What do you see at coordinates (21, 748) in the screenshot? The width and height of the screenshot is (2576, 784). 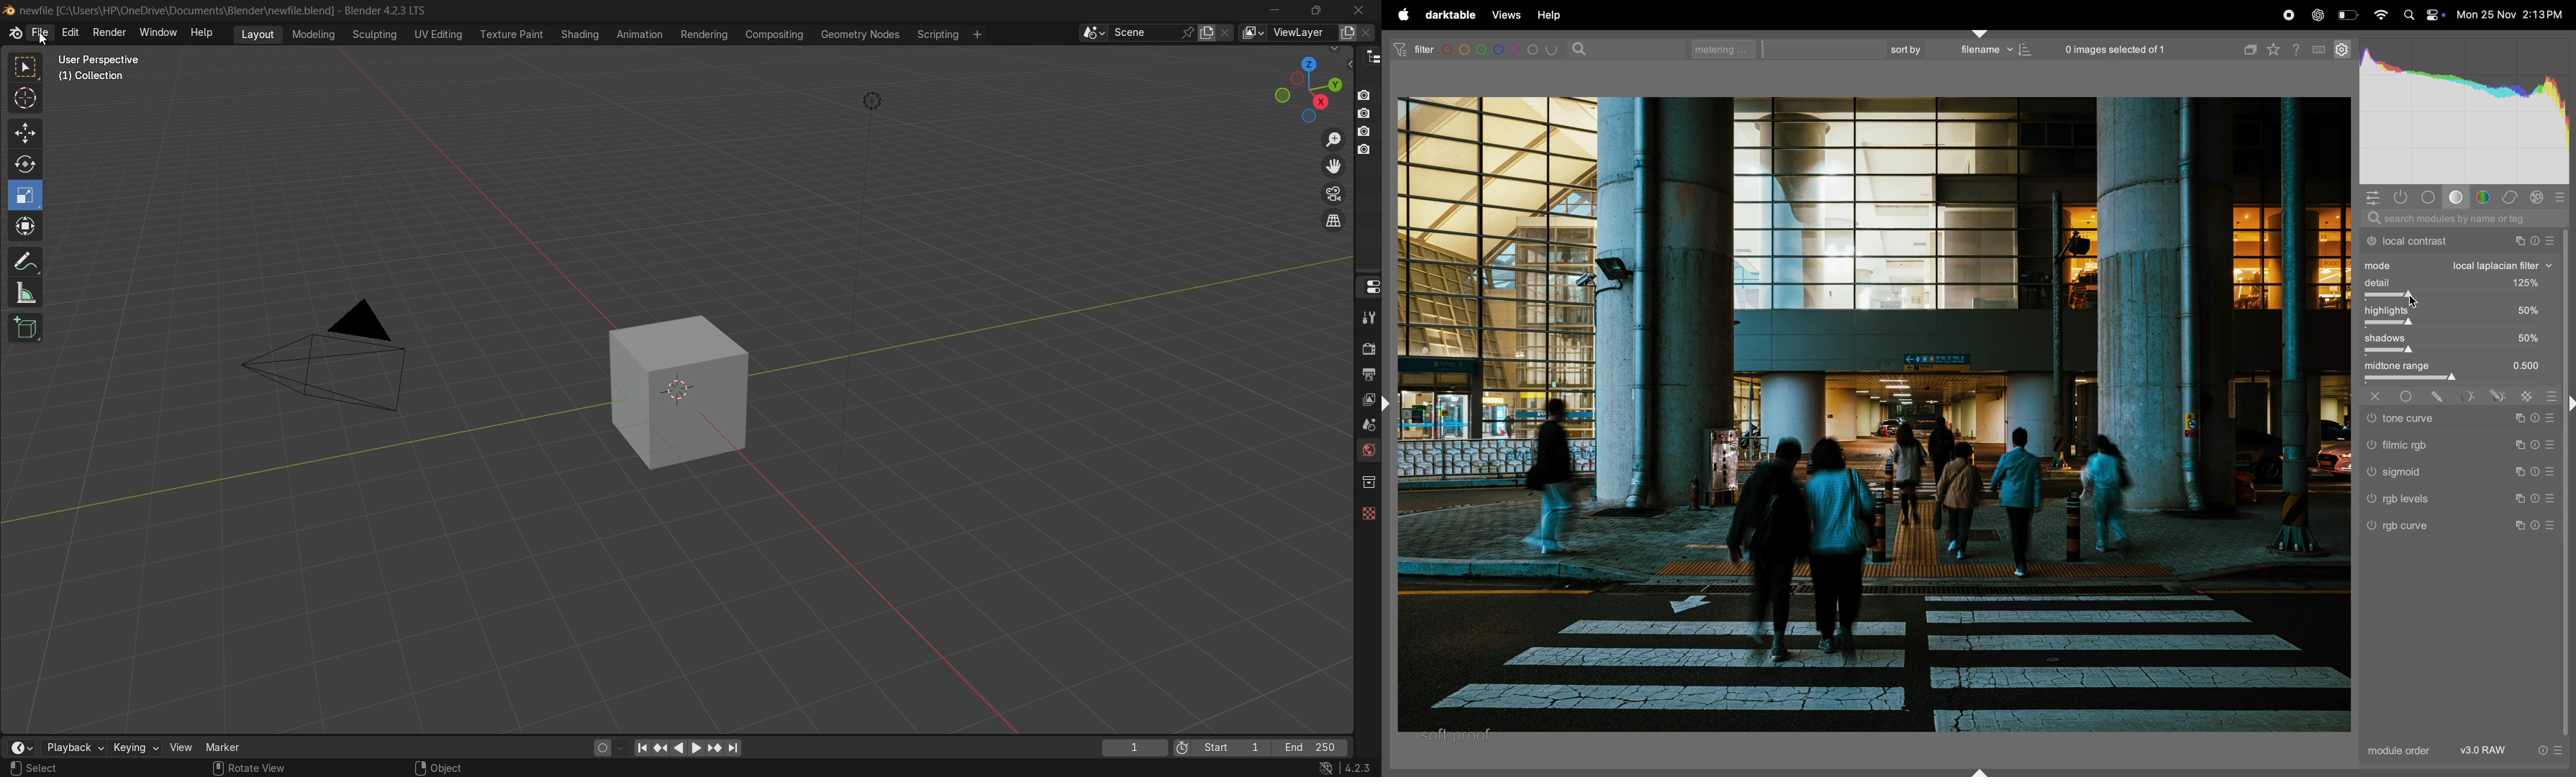 I see `timeline` at bounding box center [21, 748].